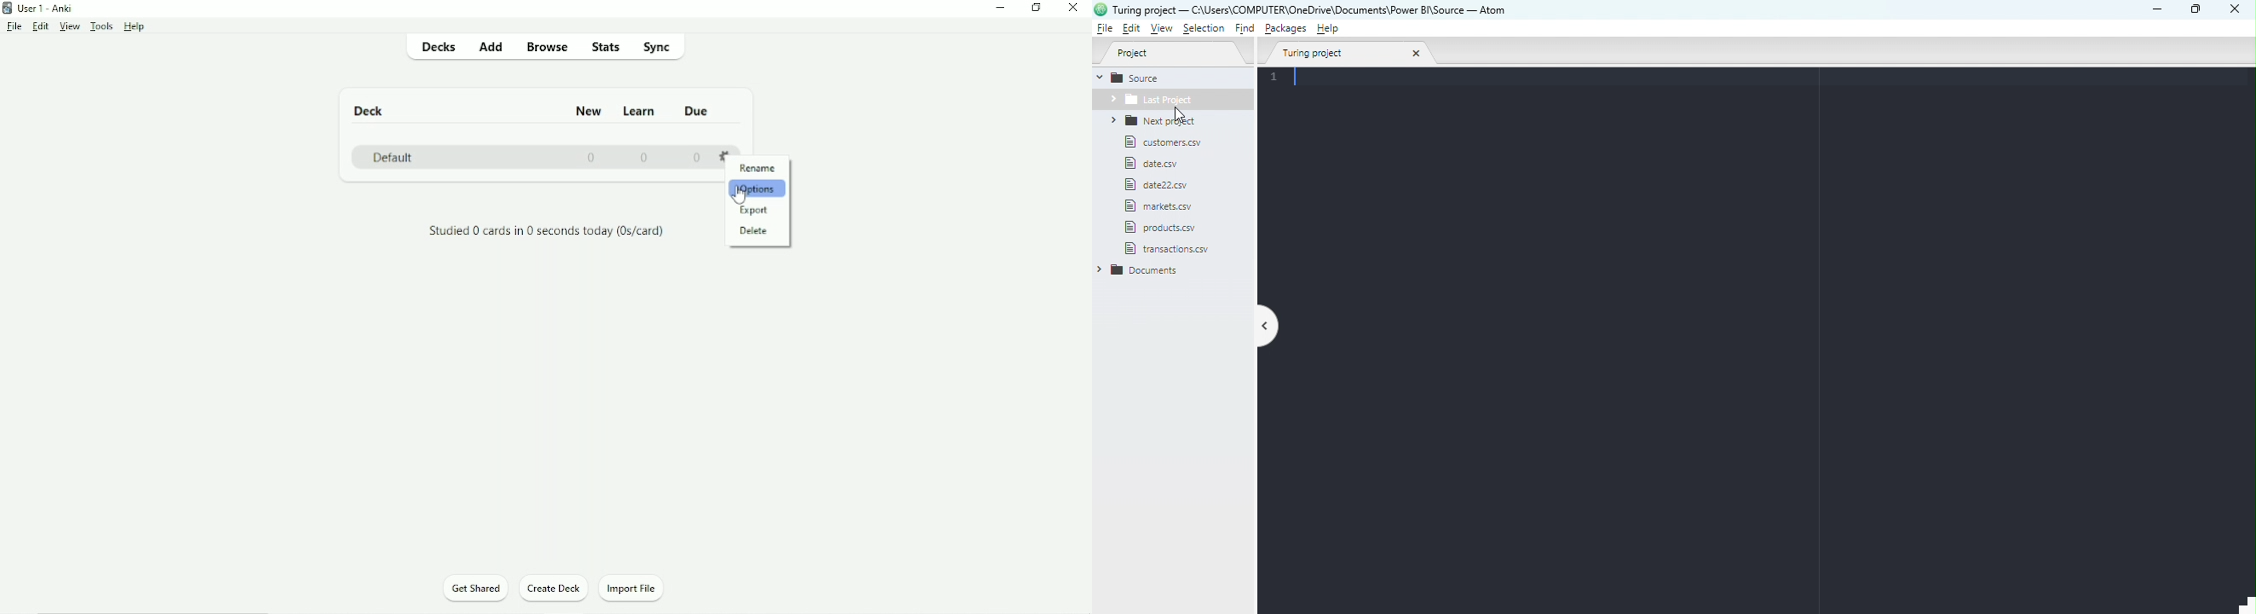  What do you see at coordinates (742, 198) in the screenshot?
I see `Cursor` at bounding box center [742, 198].